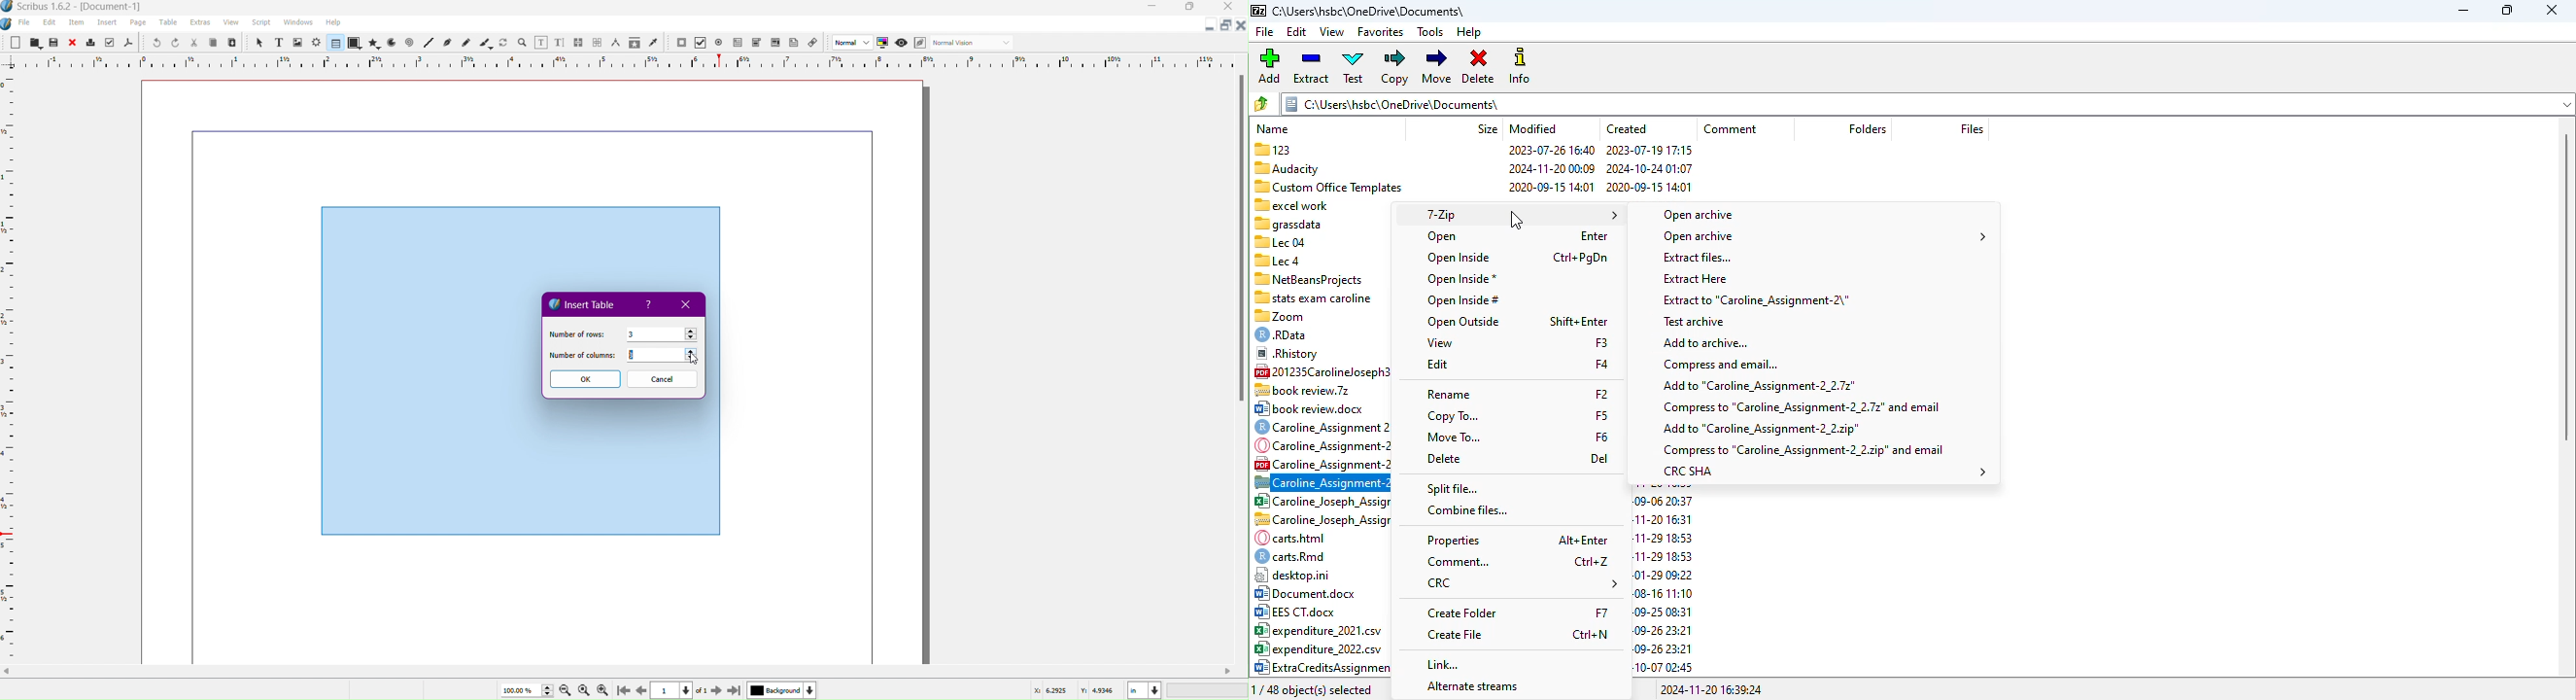 The image size is (2576, 700). I want to click on combine files, so click(1467, 510).